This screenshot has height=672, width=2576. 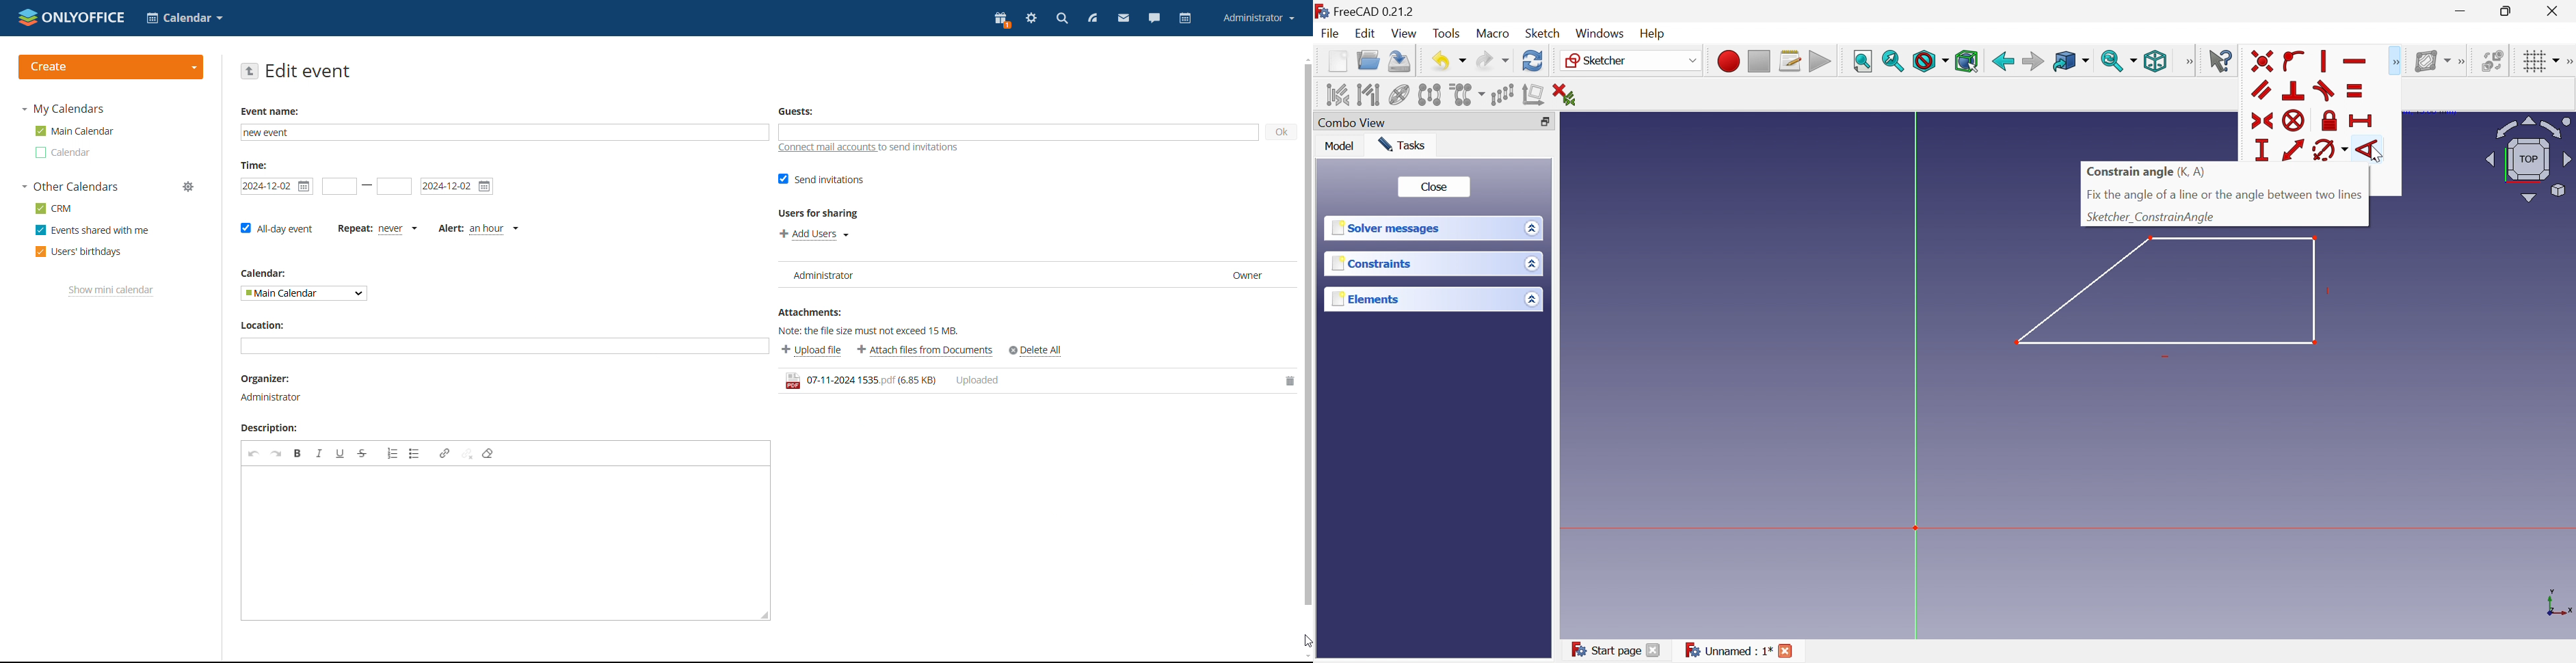 I want to click on events shared with me, so click(x=92, y=230).